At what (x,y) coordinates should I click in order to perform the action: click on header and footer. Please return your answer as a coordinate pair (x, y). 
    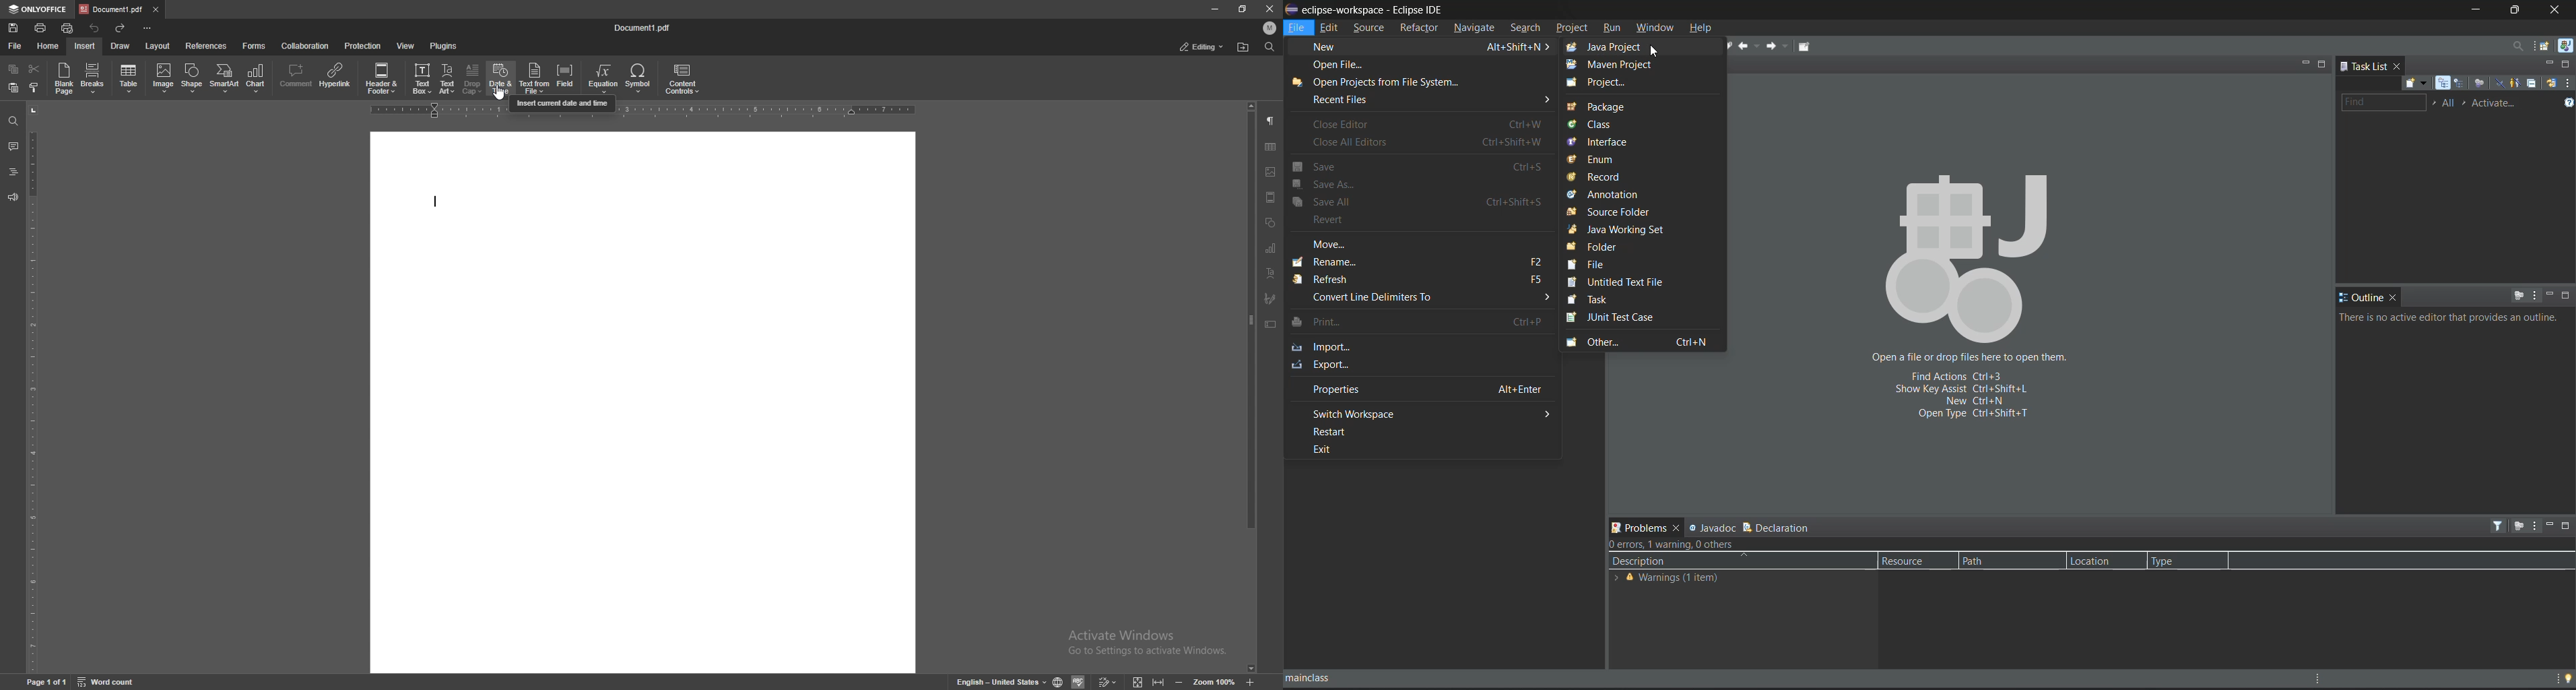
    Looking at the image, I should click on (384, 80).